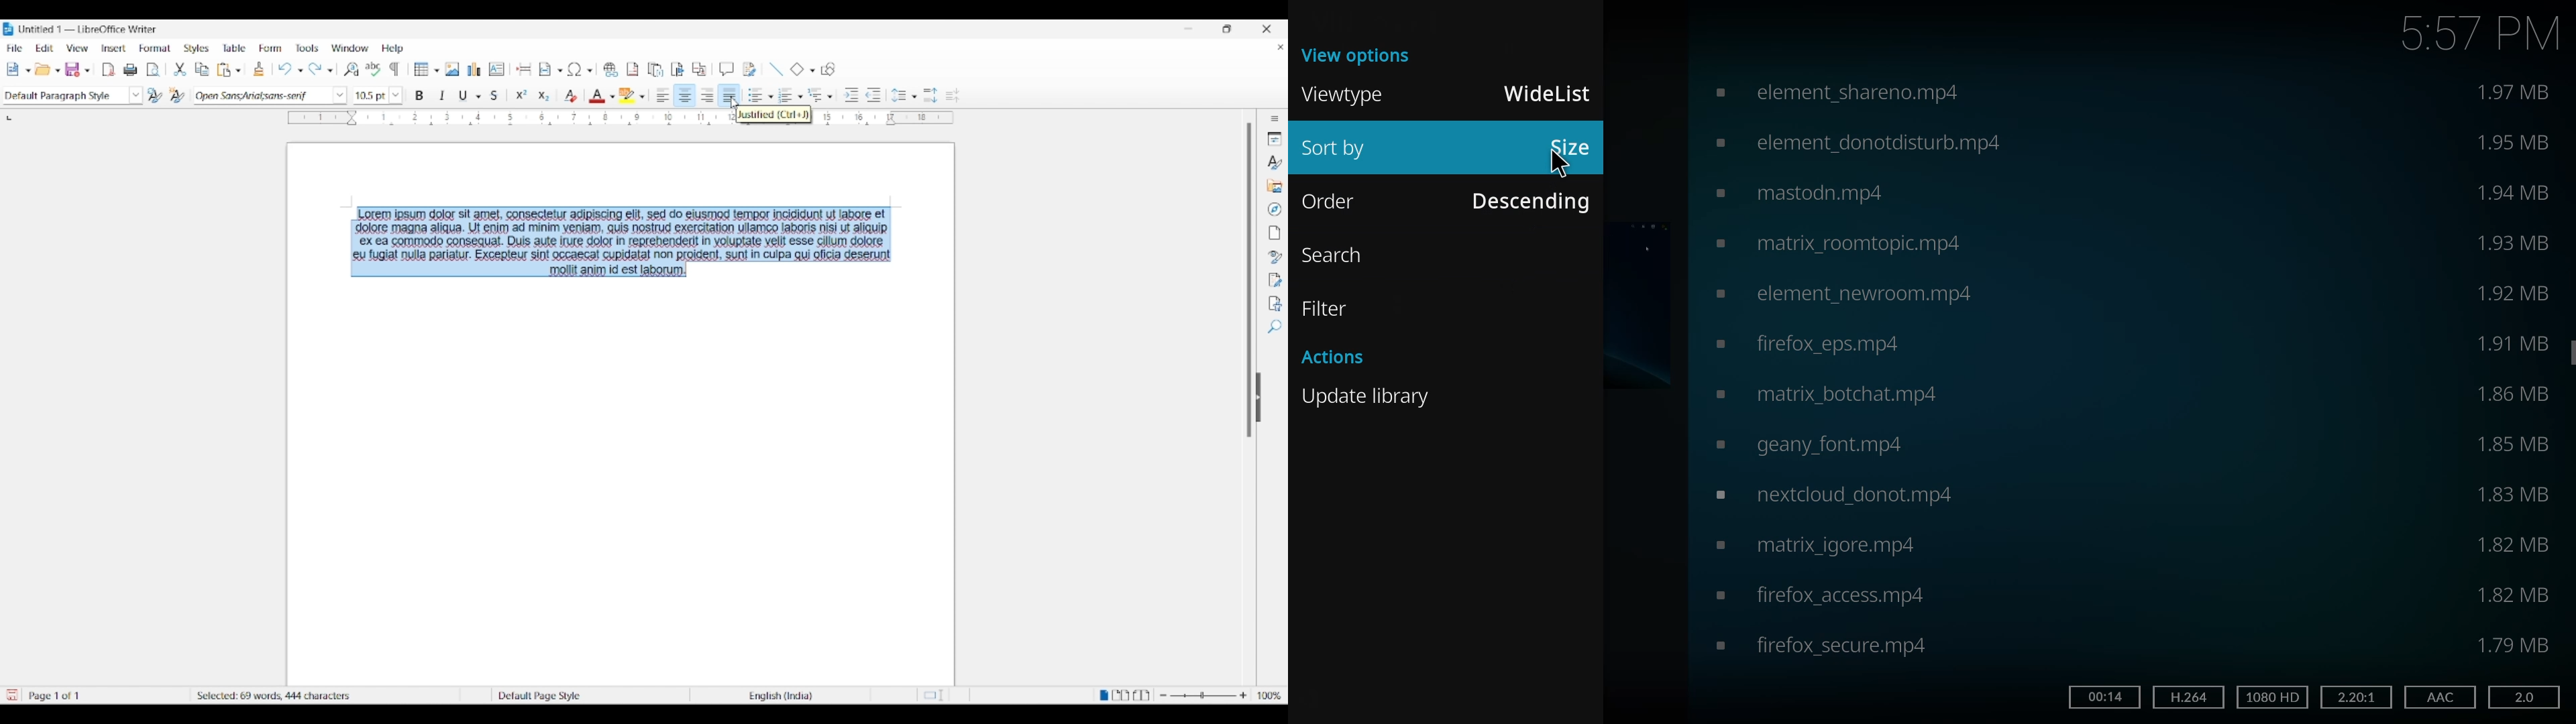  I want to click on Basic shape options, so click(809, 70).